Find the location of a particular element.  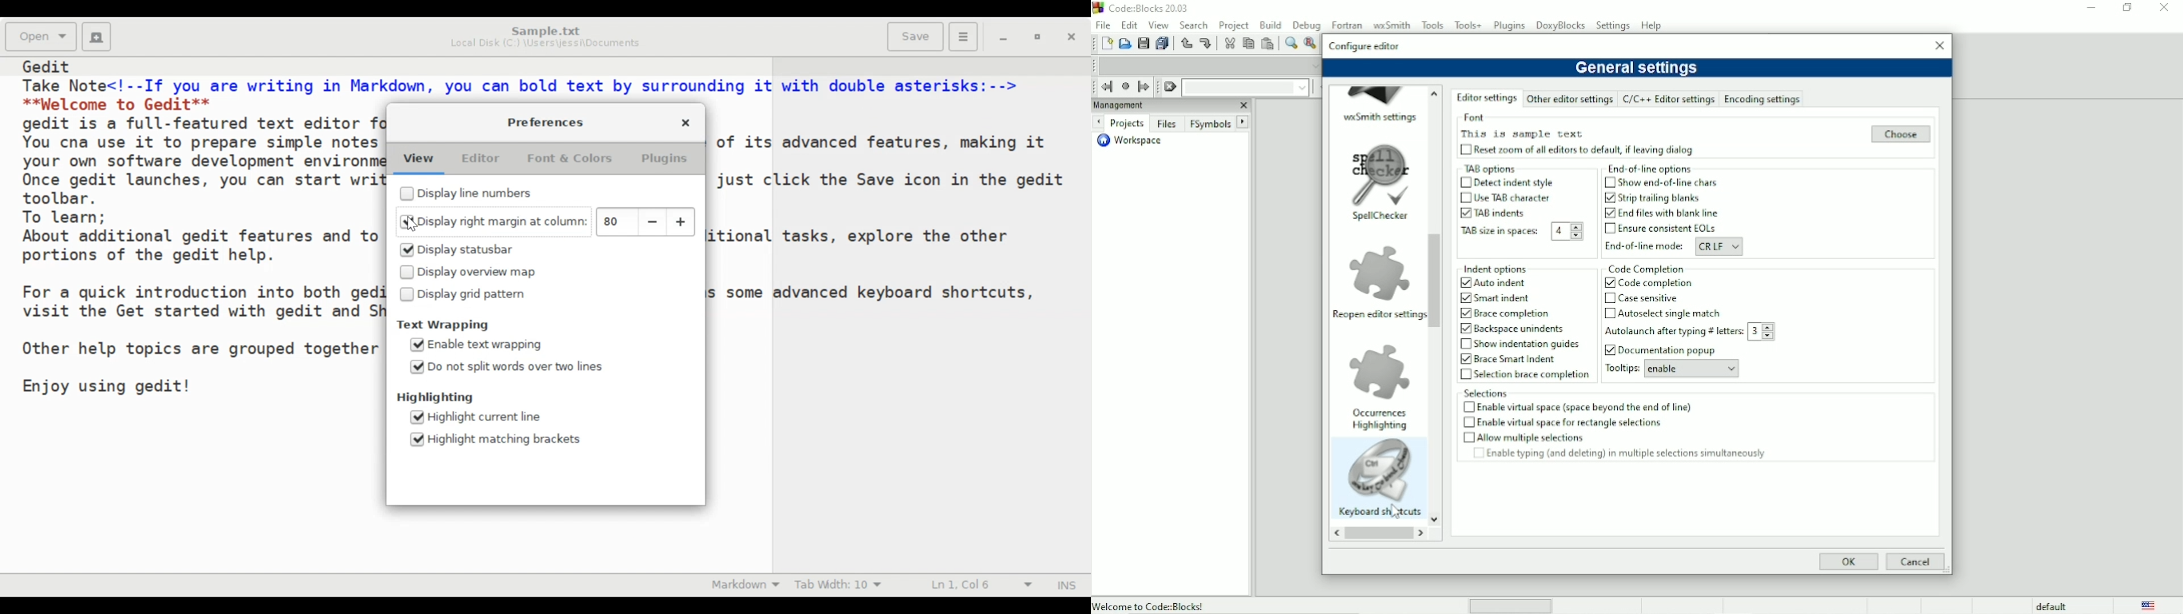

Highlighting is located at coordinates (437, 397).